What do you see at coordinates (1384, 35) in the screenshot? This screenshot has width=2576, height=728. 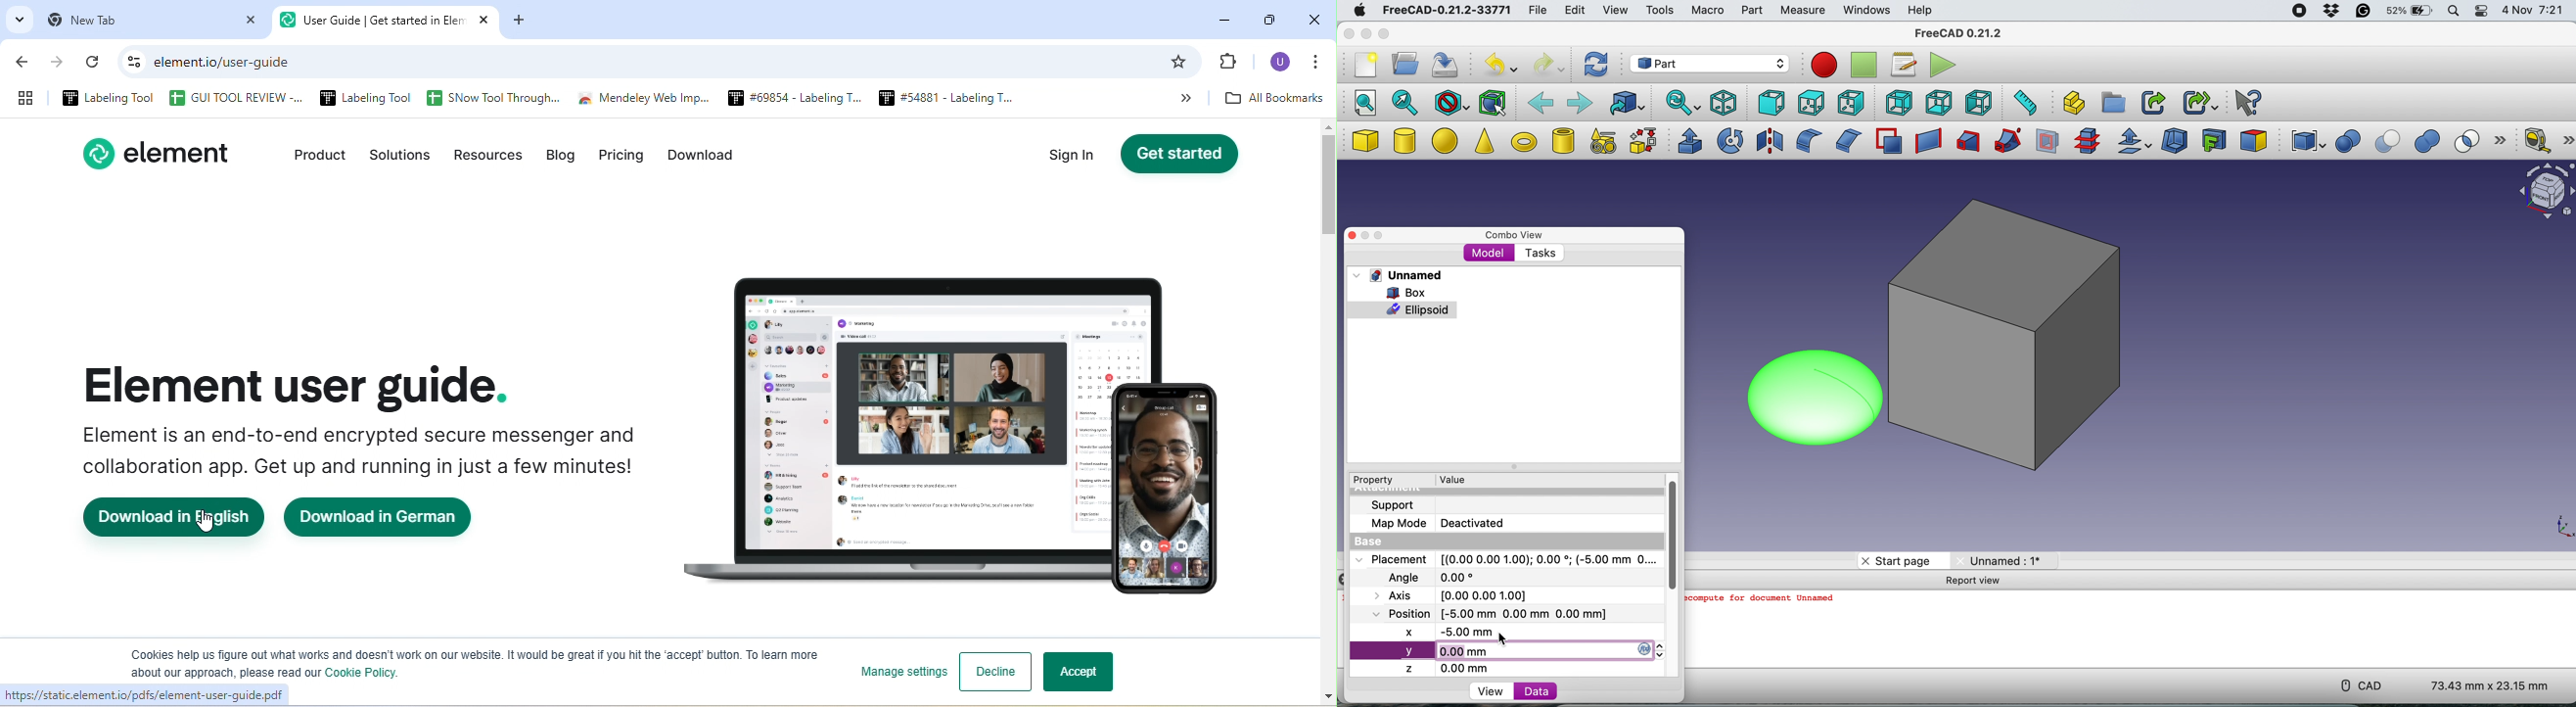 I see `maximise` at bounding box center [1384, 35].